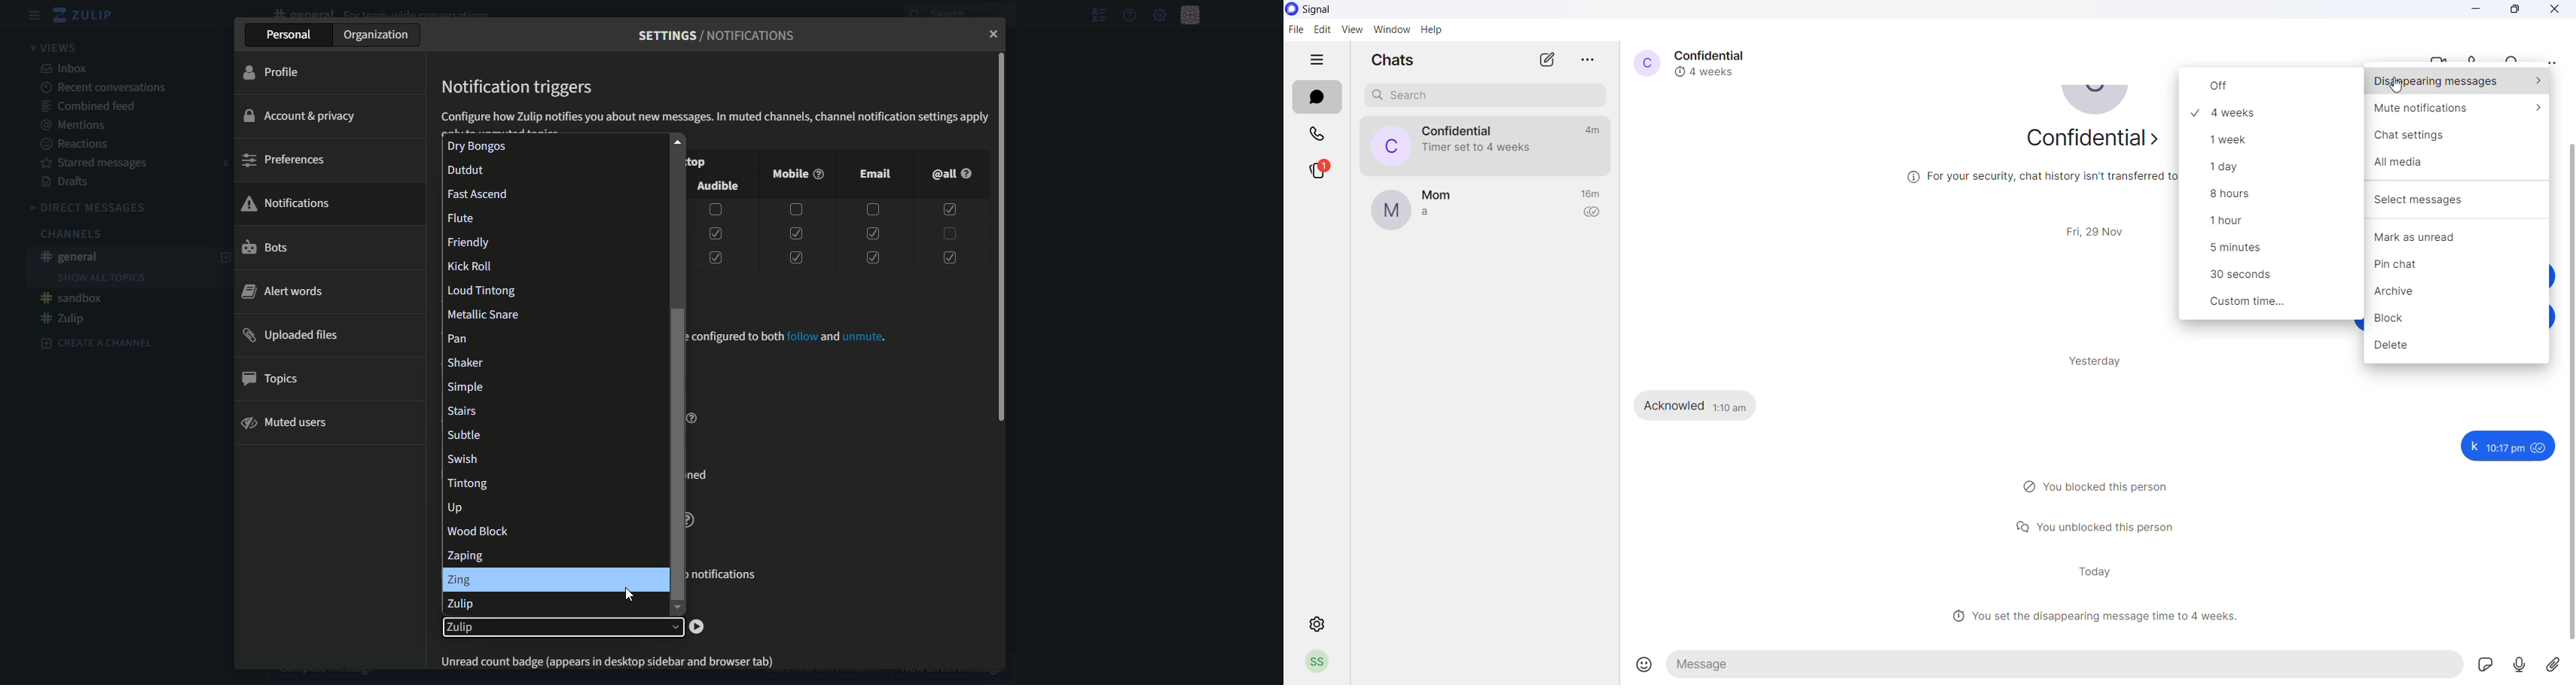 The height and width of the screenshot is (700, 2576). I want to click on #Zulip, so click(64, 318).